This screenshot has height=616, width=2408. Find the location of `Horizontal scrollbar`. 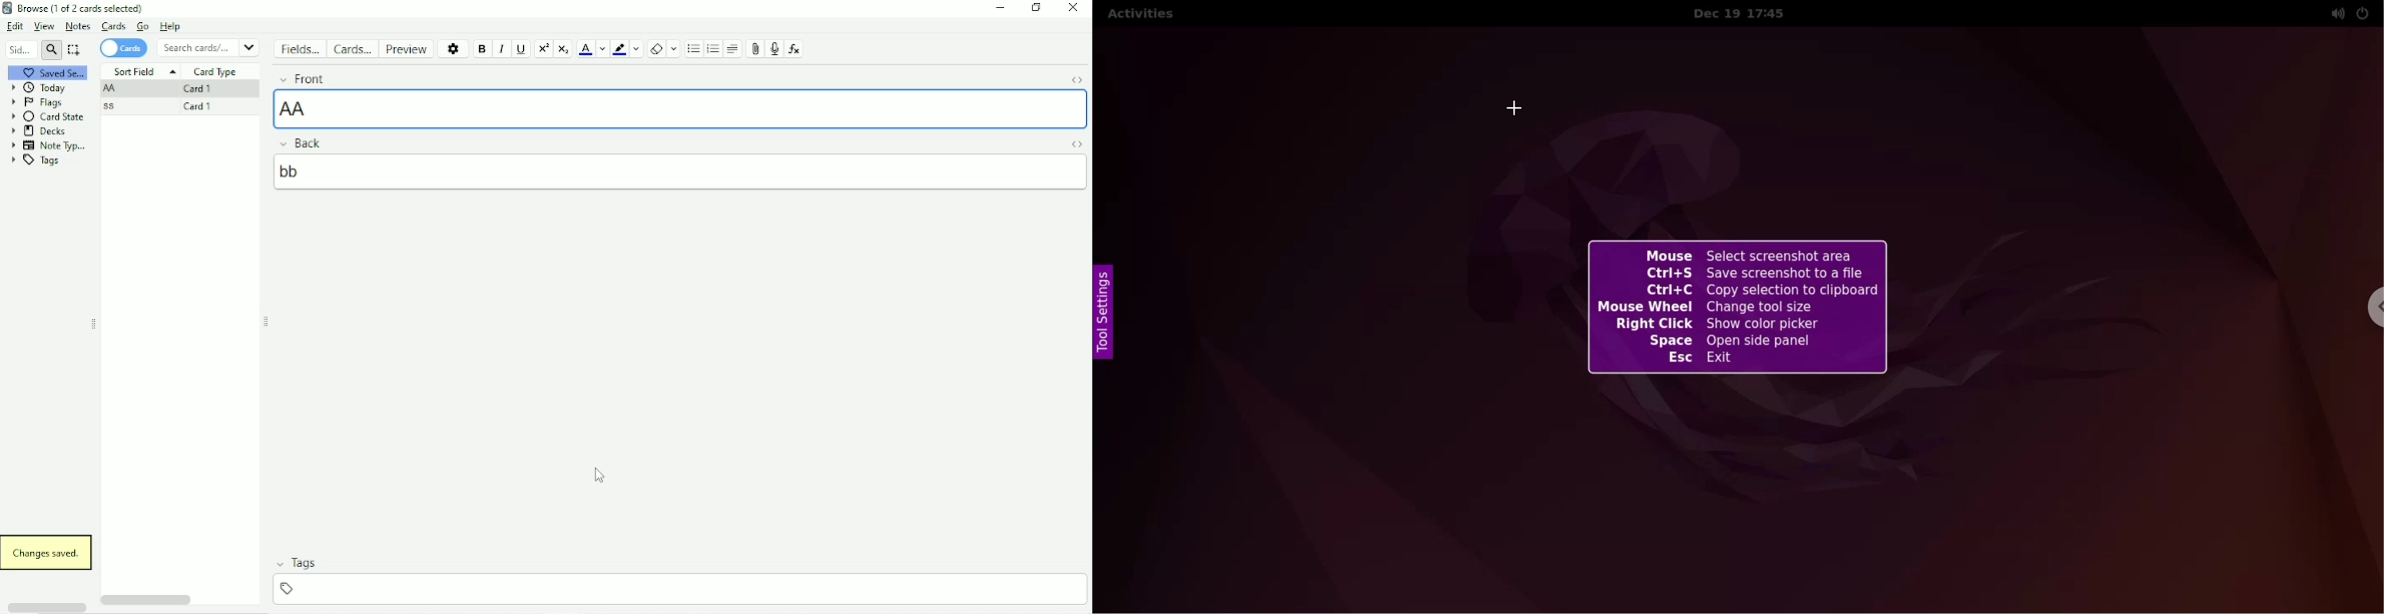

Horizontal scrollbar is located at coordinates (149, 600).